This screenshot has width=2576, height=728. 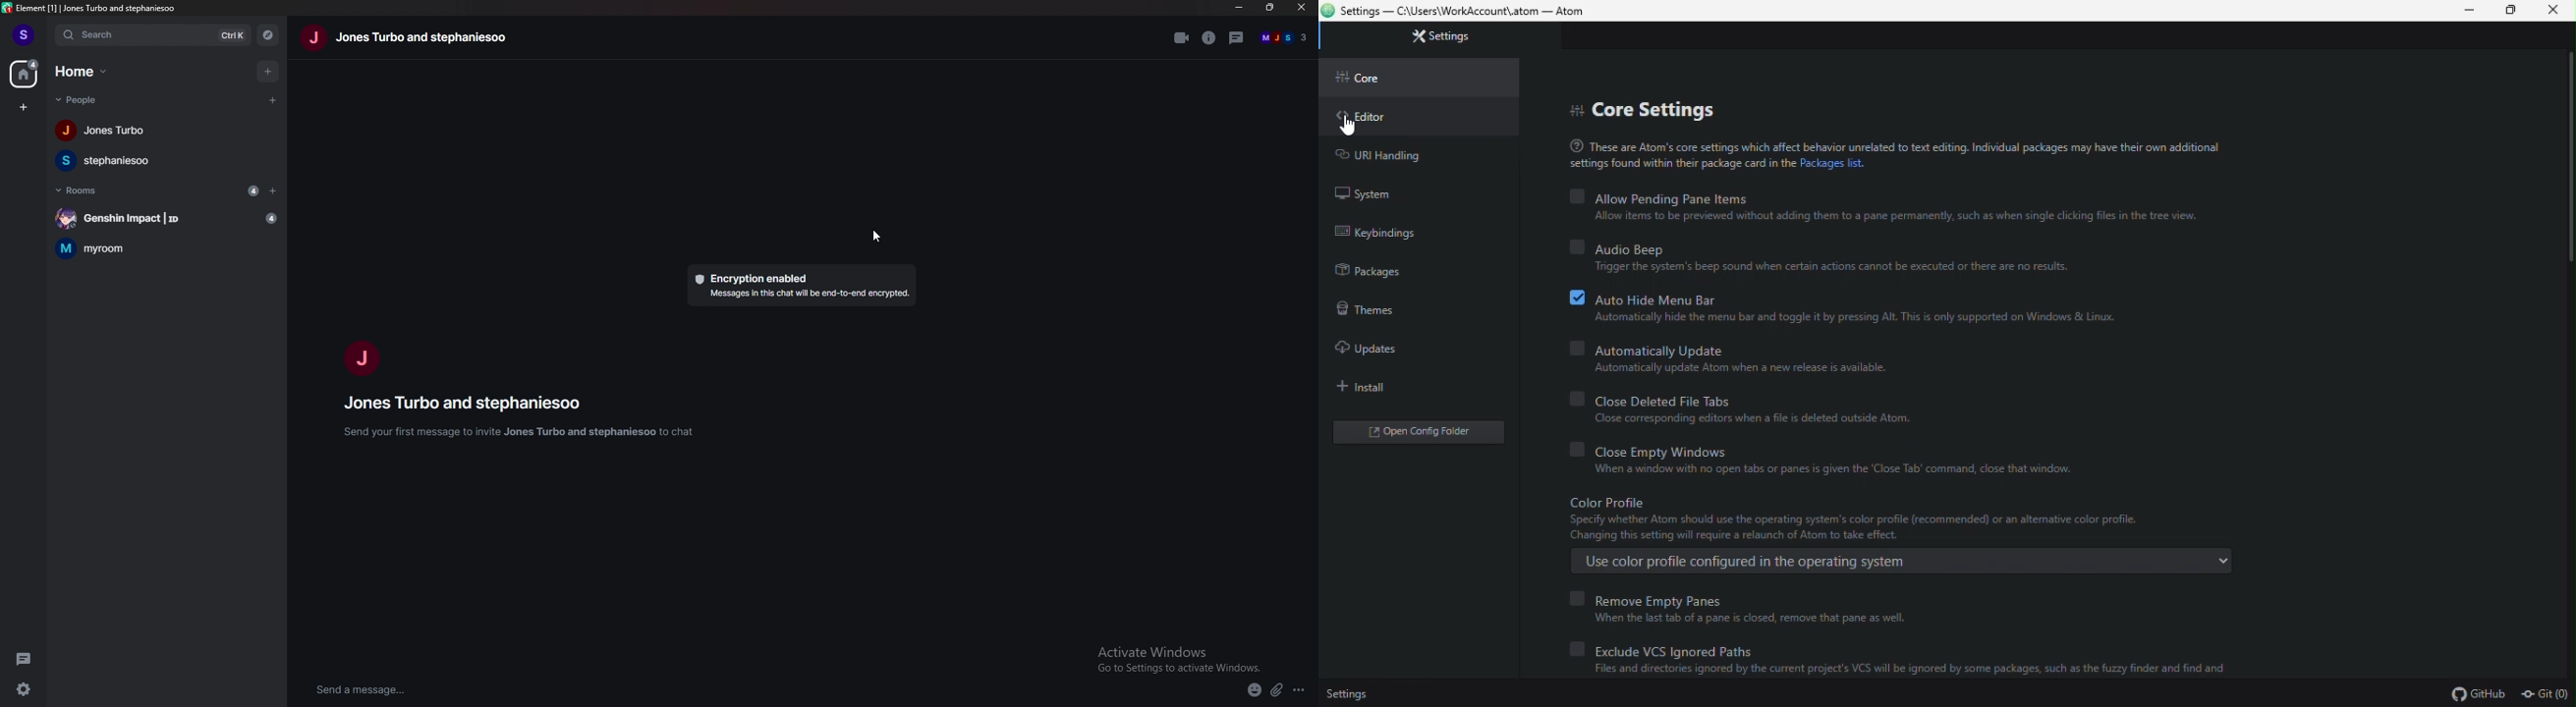 I want to click on add, so click(x=268, y=71).